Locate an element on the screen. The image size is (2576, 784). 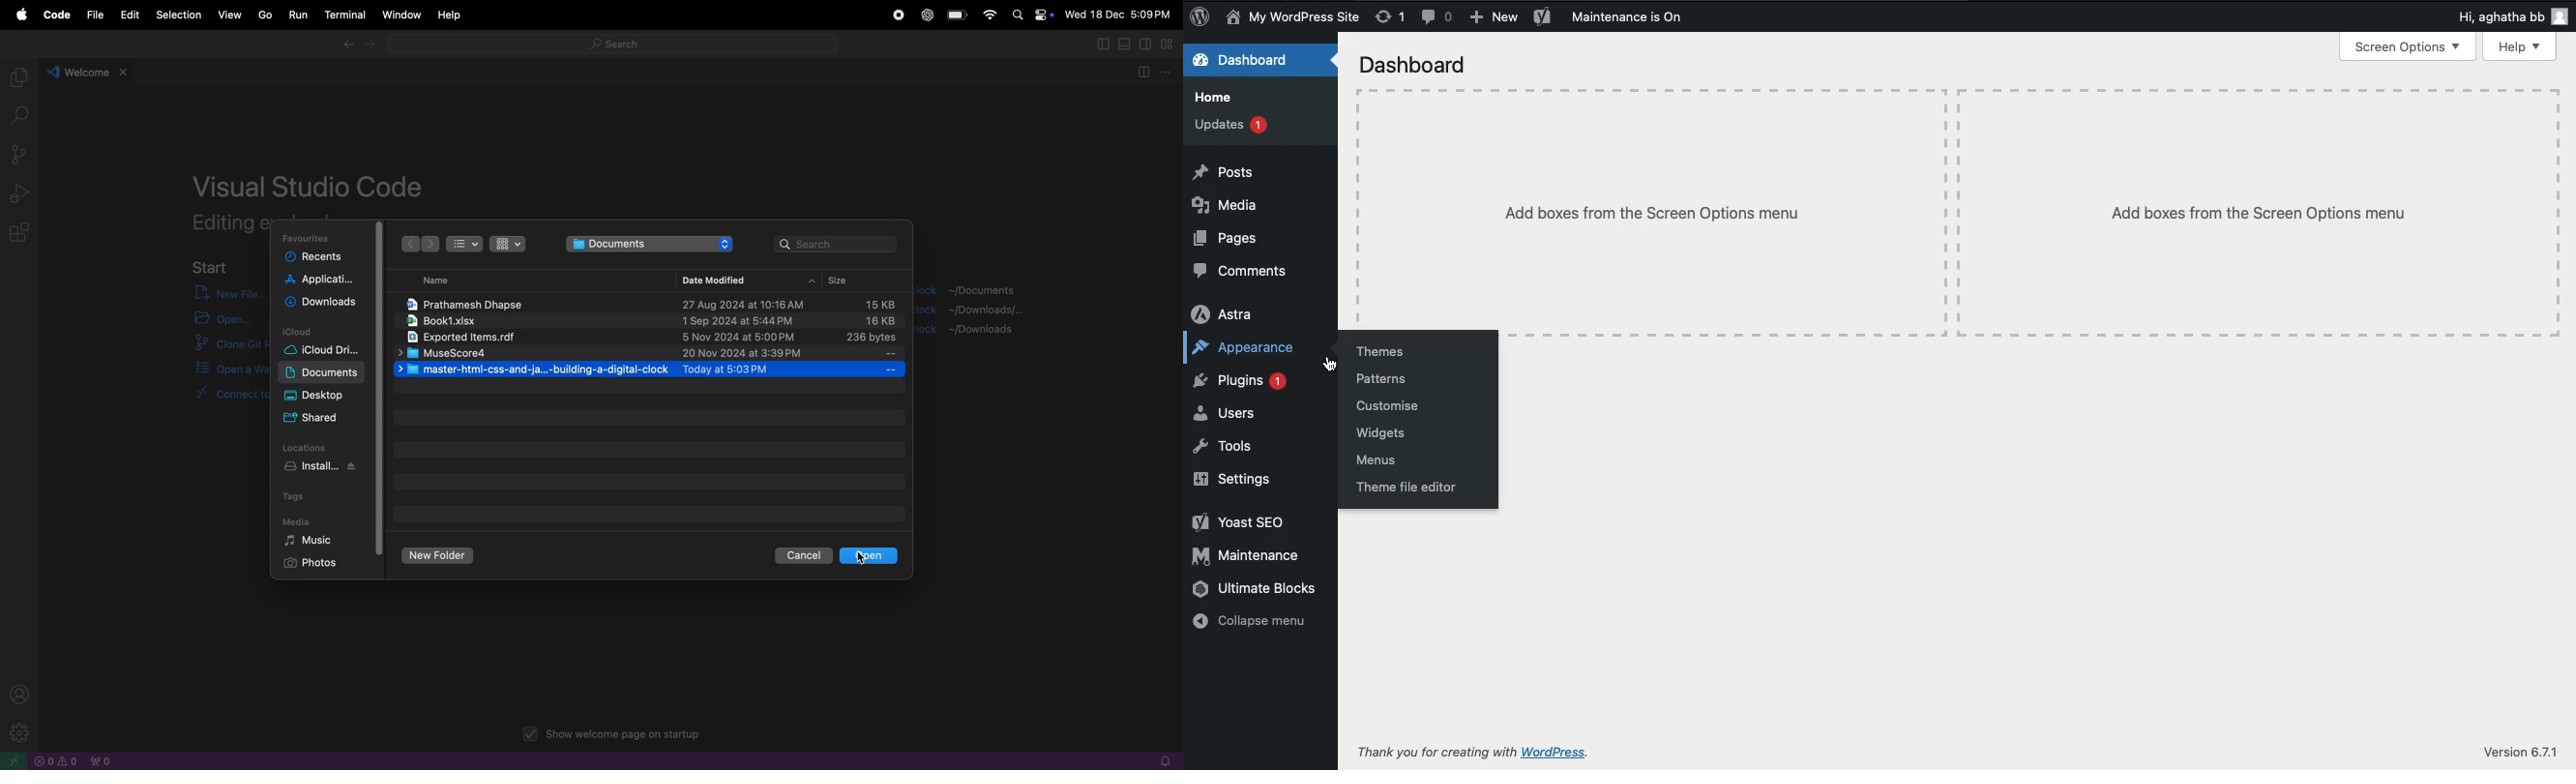
Appearance is located at coordinates (1245, 350).